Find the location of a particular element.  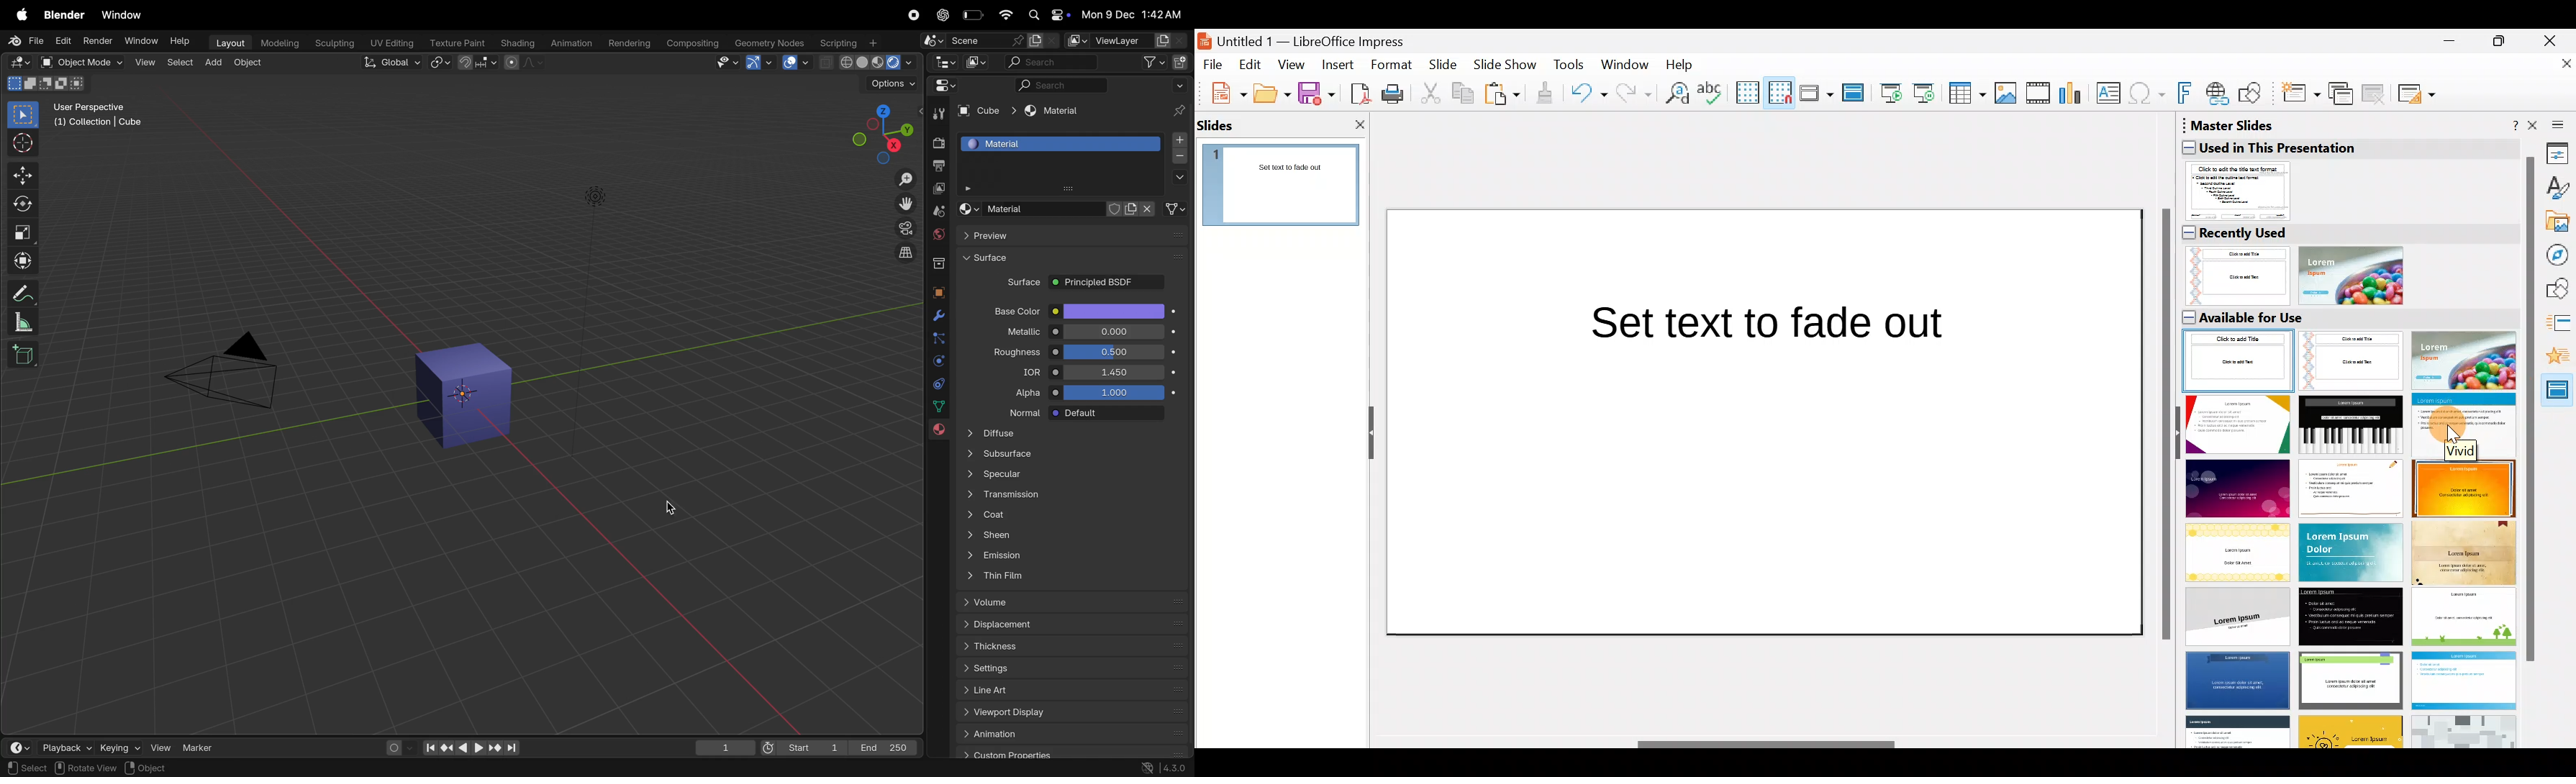

Export directly as PDF is located at coordinates (1357, 92).